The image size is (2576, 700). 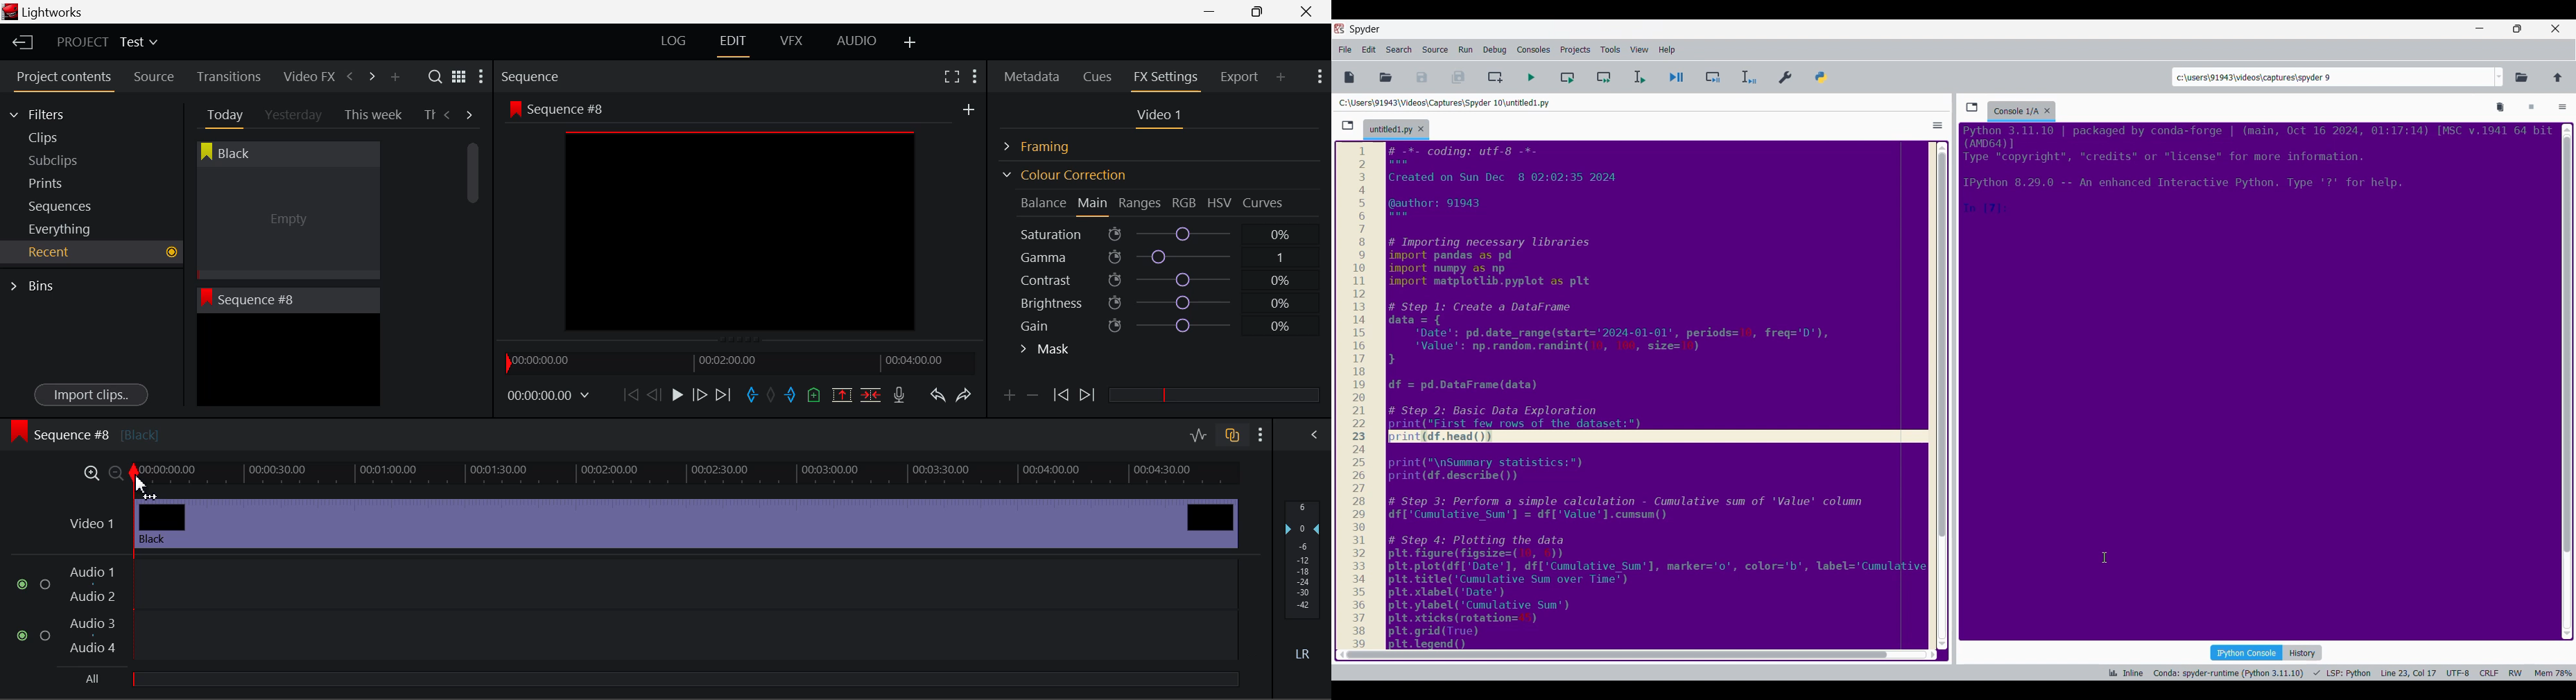 I want to click on Preferences, so click(x=1787, y=75).